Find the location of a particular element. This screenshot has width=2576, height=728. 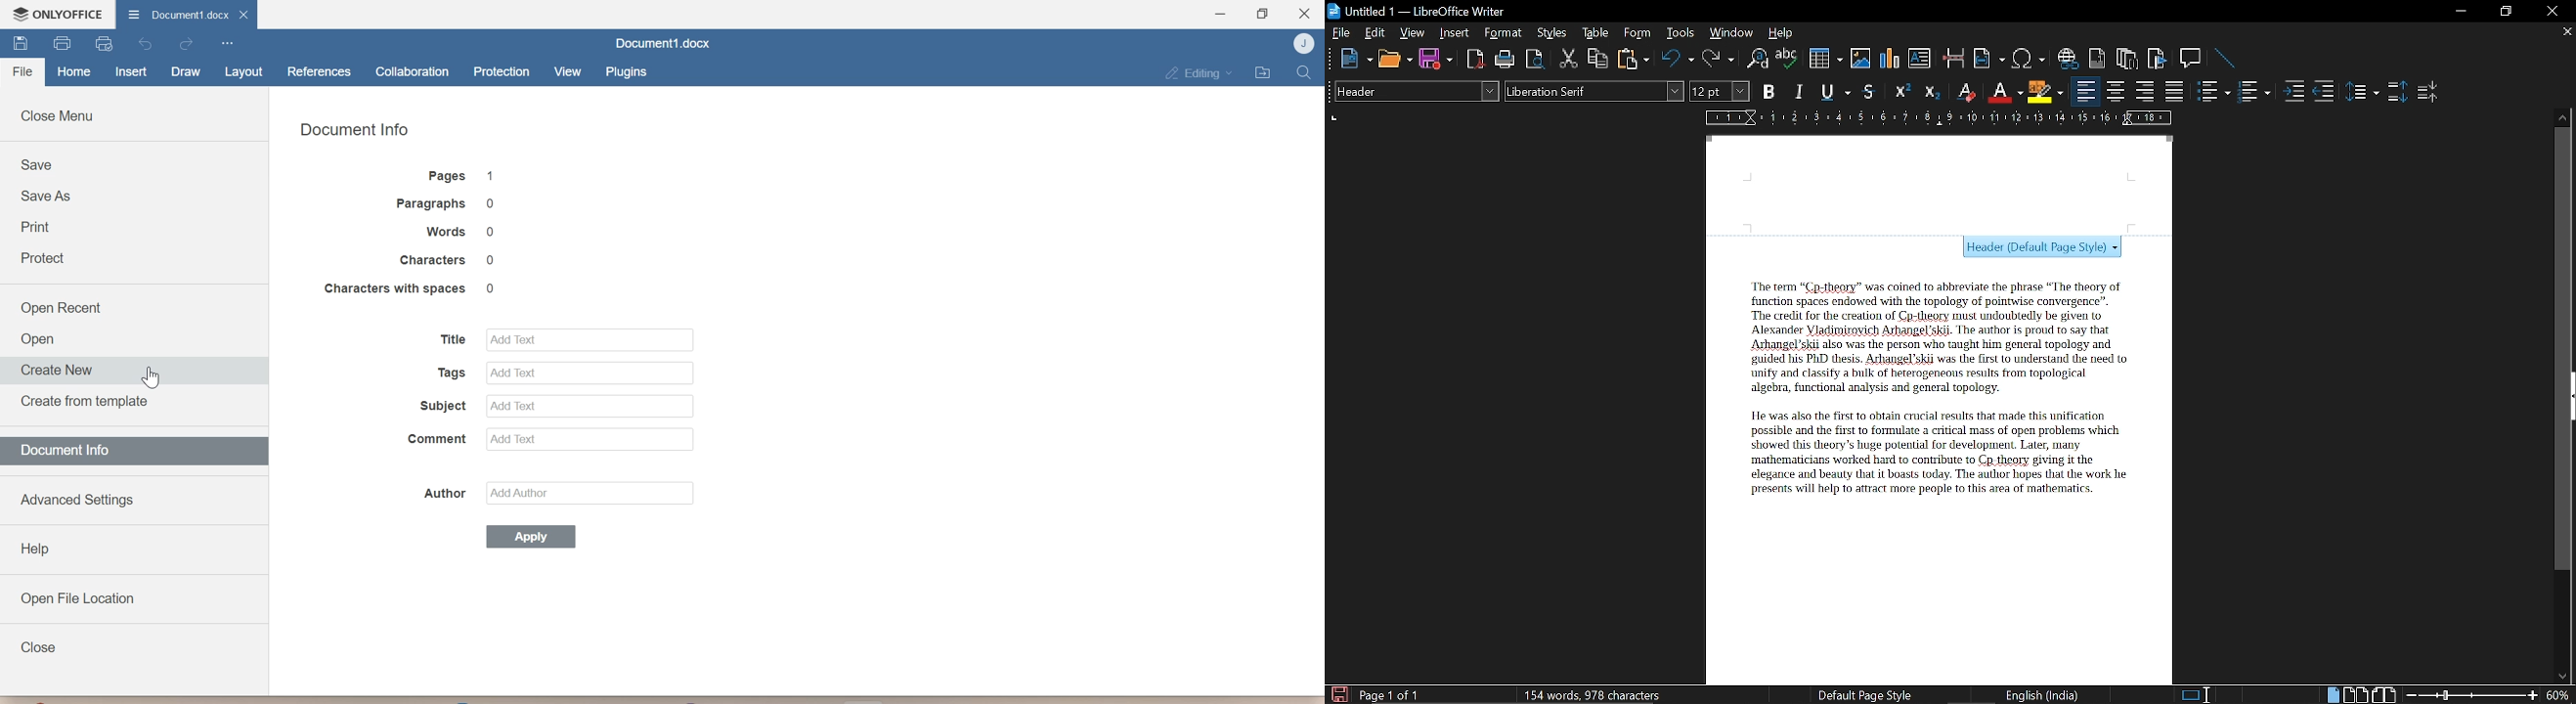

 is located at coordinates (173, 15).